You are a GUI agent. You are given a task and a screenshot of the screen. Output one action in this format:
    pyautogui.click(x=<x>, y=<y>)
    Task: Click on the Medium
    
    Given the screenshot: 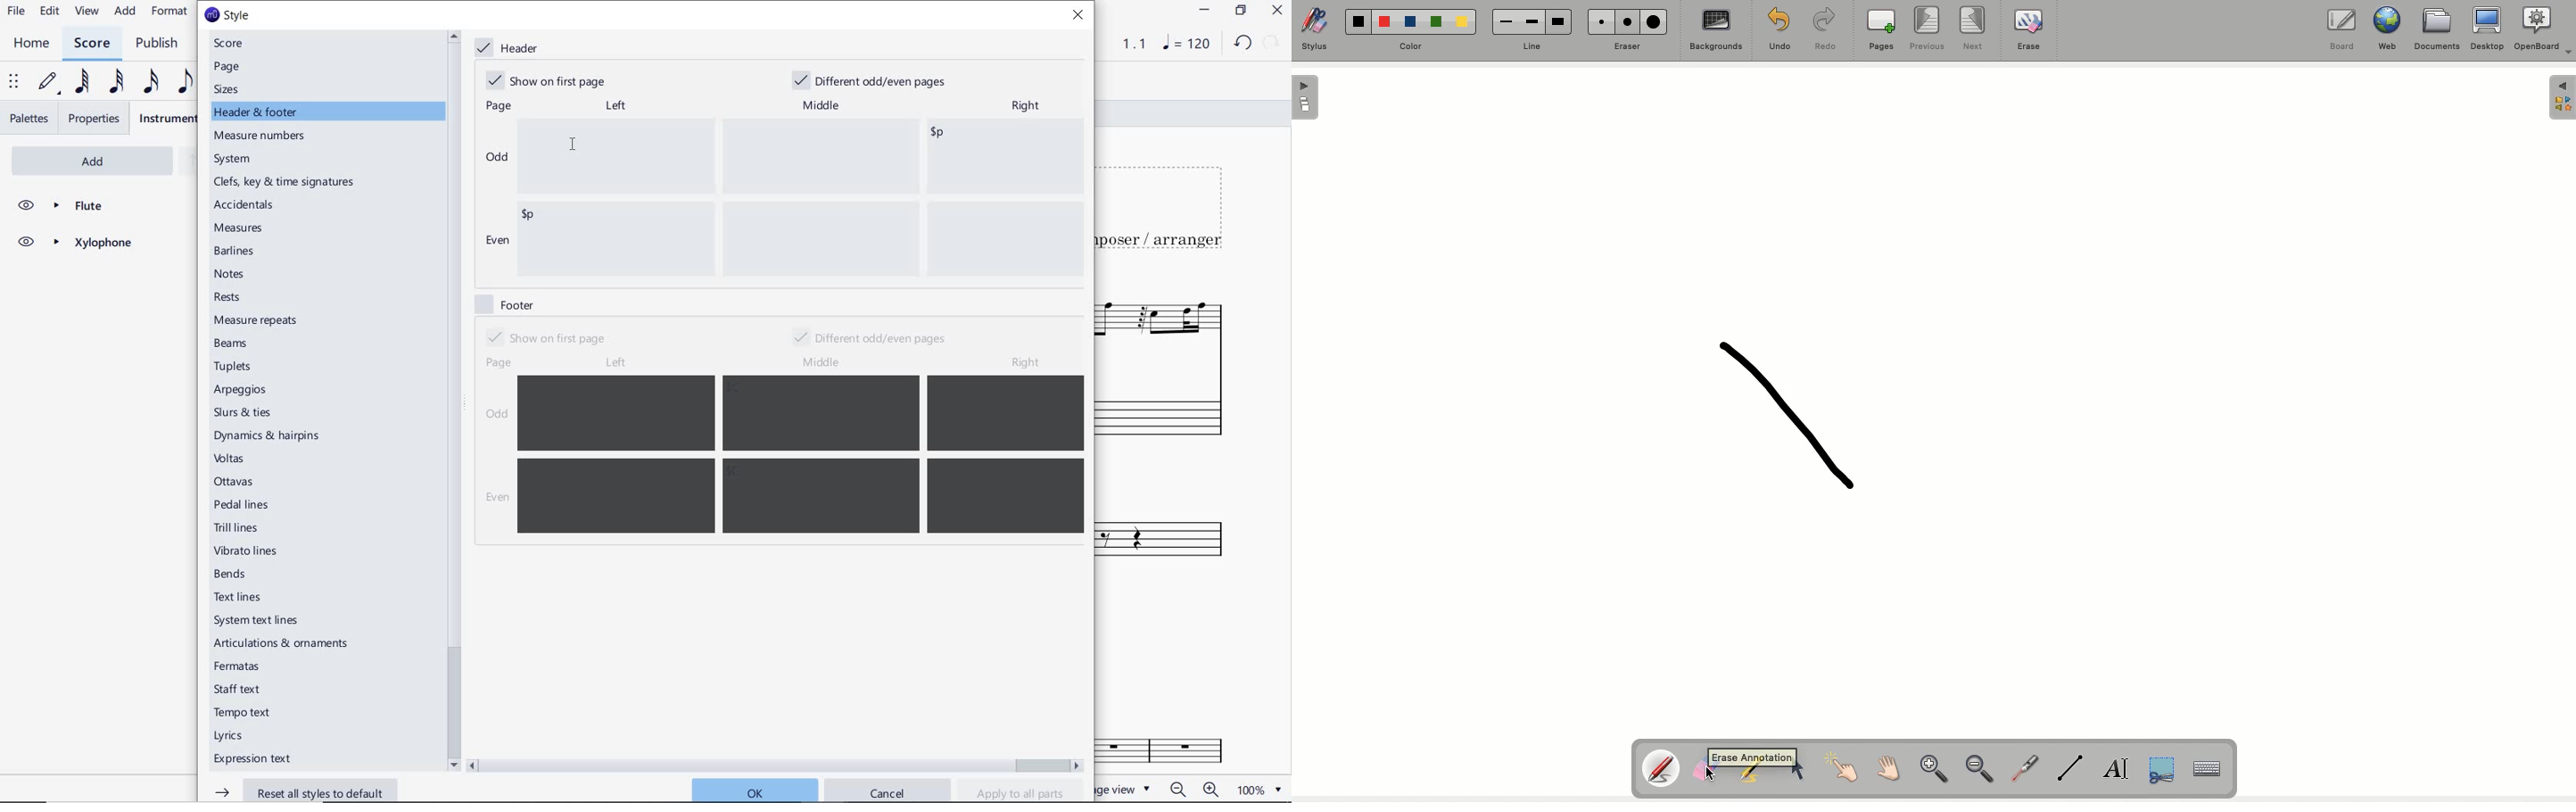 What is the action you would take?
    pyautogui.click(x=1532, y=22)
    